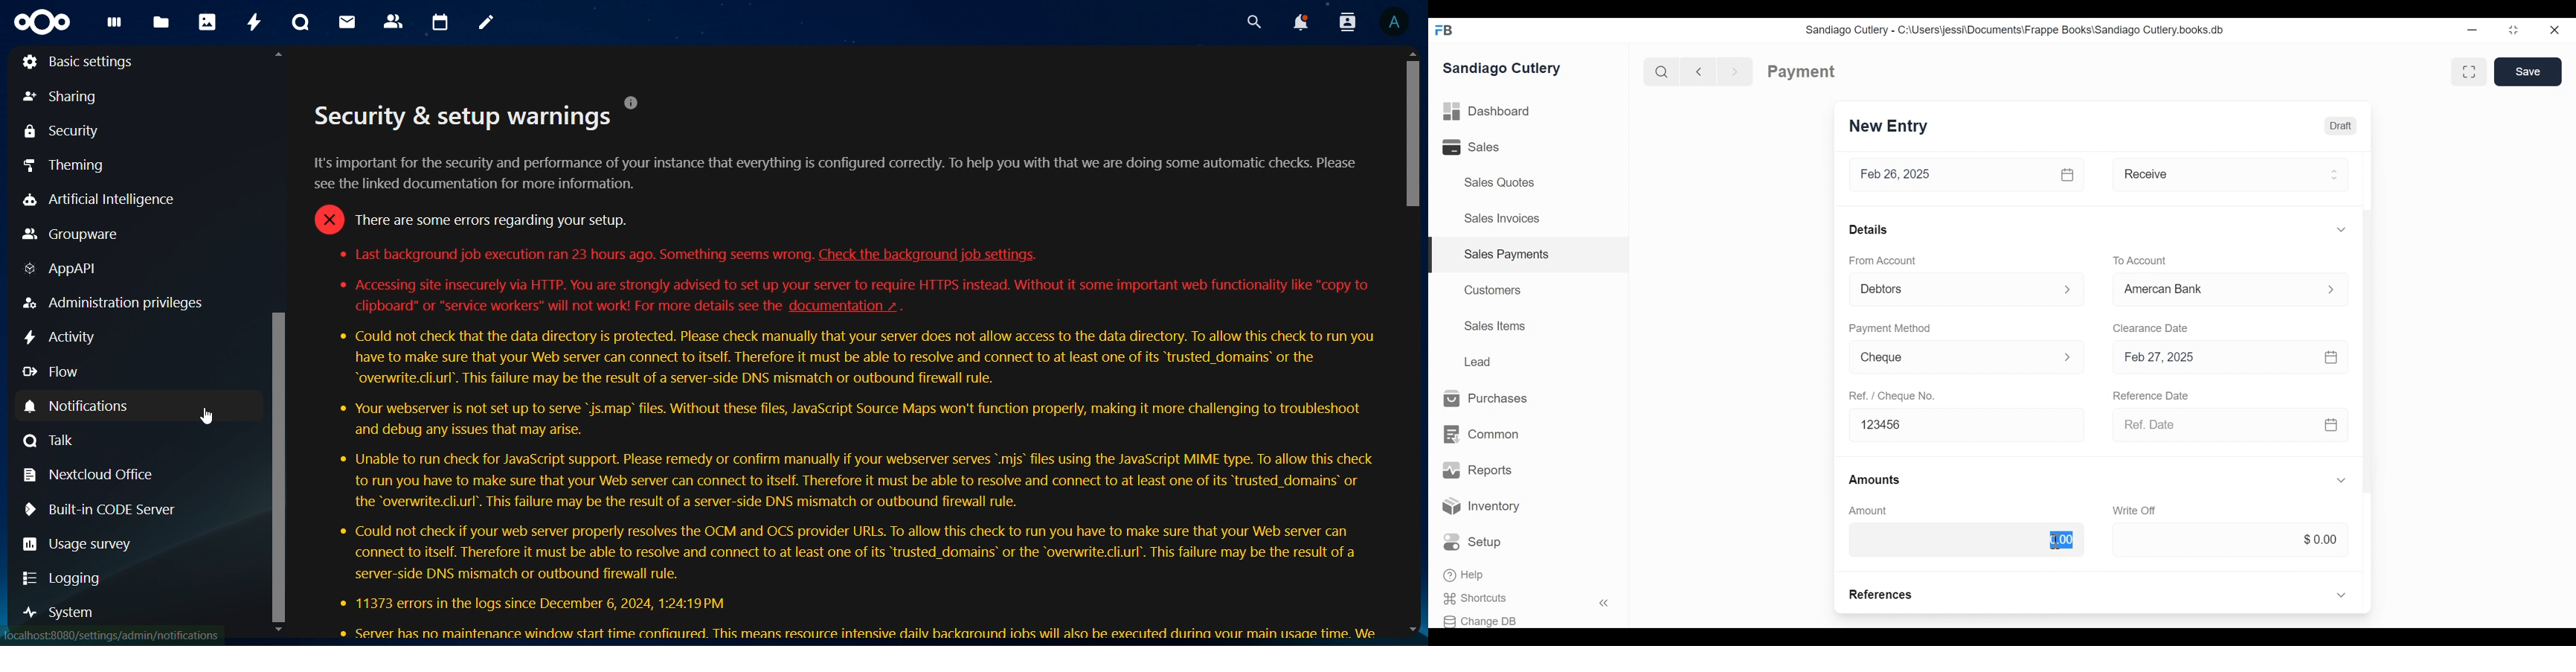 The height and width of the screenshot is (672, 2576). Describe the element at coordinates (1530, 255) in the screenshot. I see `| Sales Payments` at that location.